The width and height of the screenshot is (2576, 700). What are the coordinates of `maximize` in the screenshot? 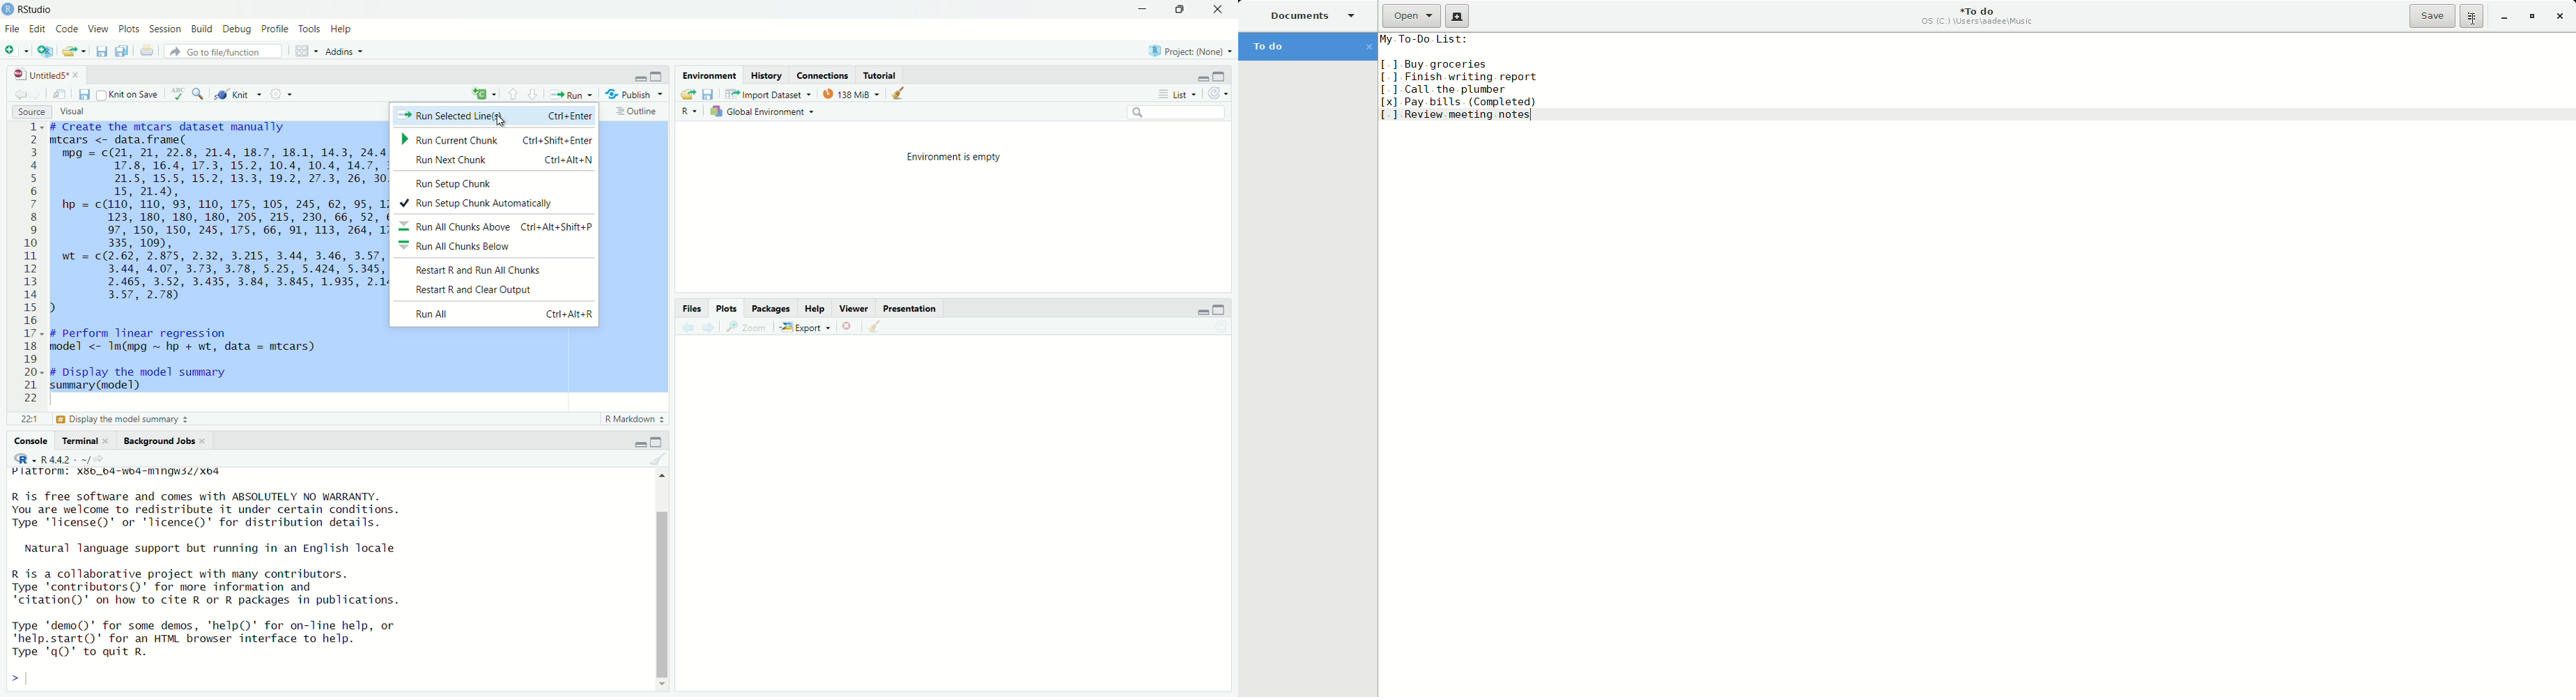 It's located at (1180, 9).